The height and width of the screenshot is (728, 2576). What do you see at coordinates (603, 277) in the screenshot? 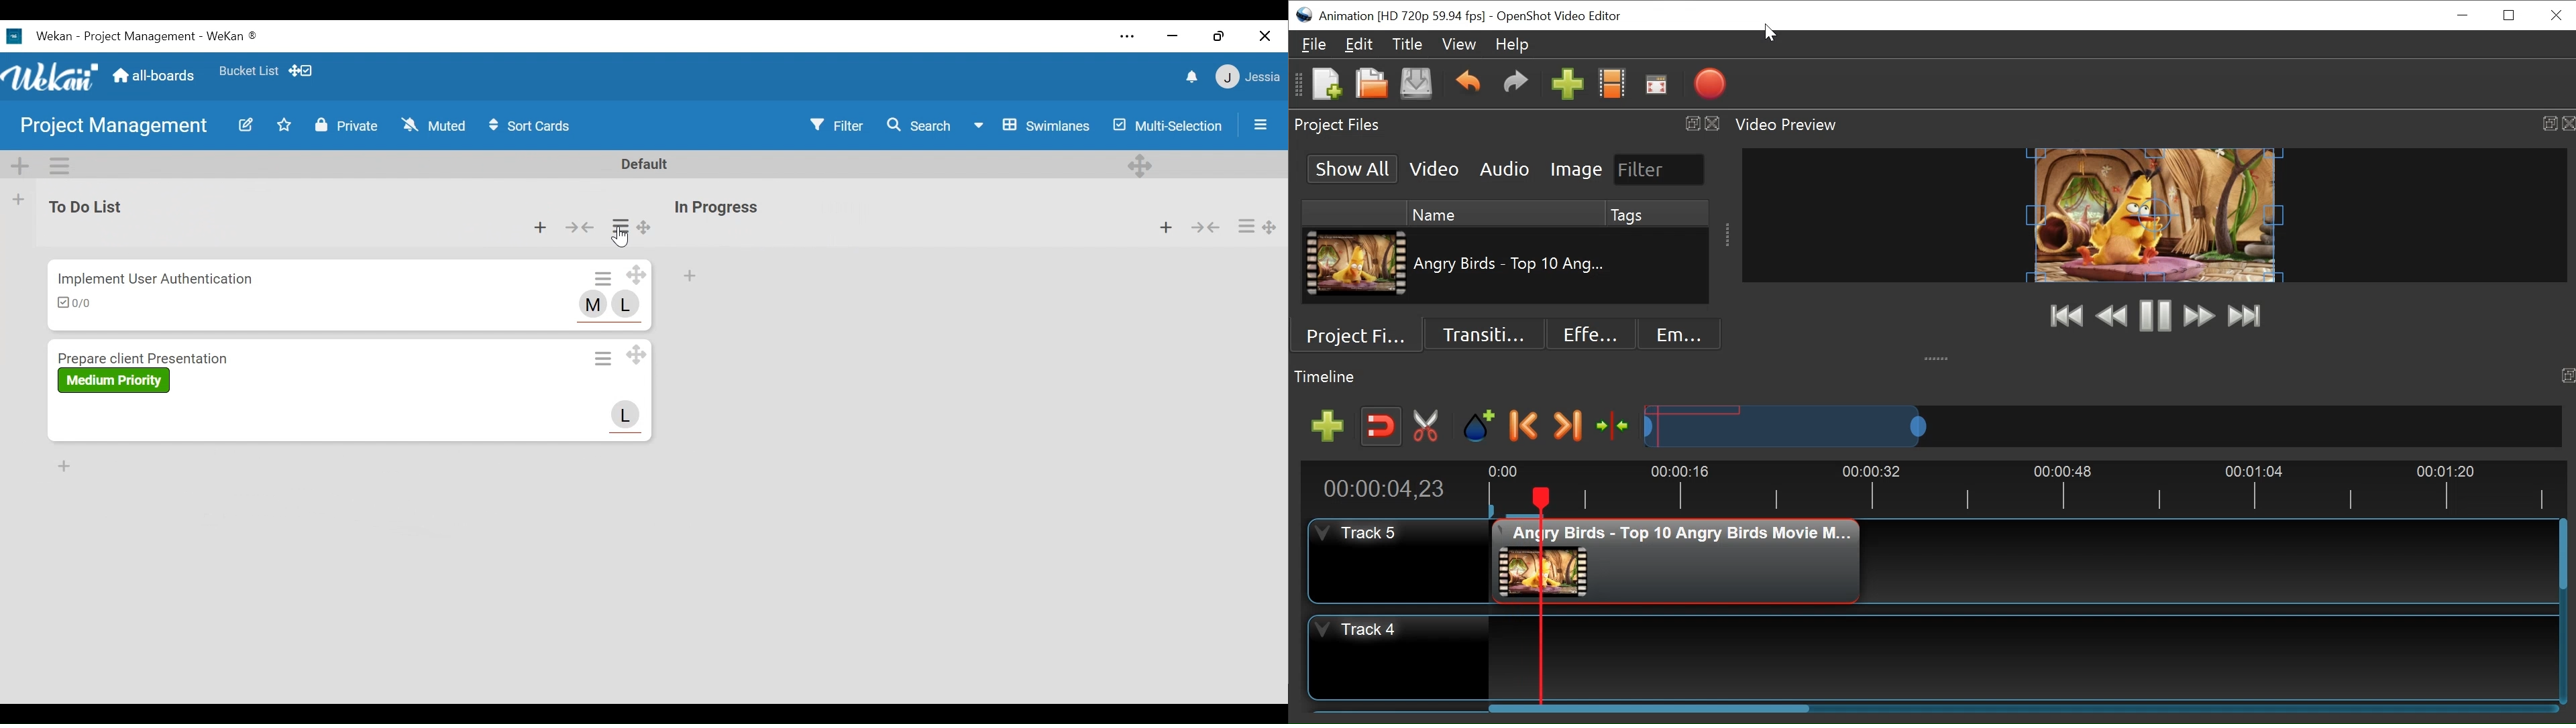
I see `Card Actions` at bounding box center [603, 277].